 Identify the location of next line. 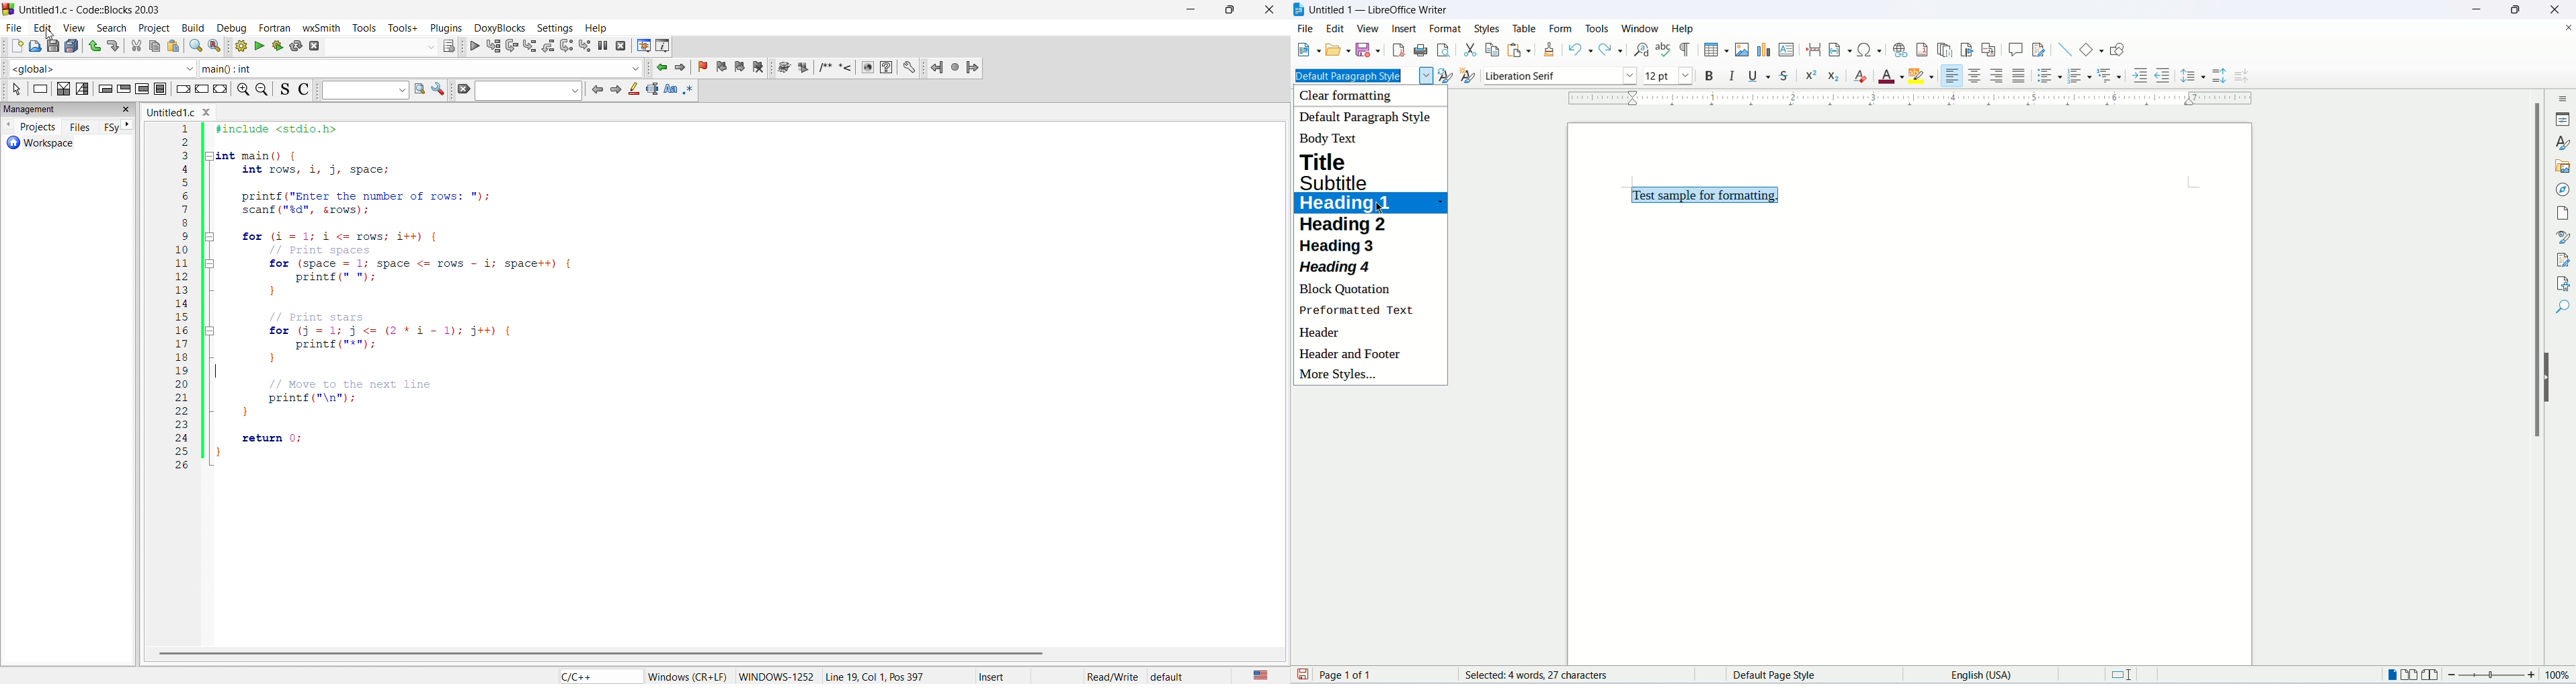
(510, 47).